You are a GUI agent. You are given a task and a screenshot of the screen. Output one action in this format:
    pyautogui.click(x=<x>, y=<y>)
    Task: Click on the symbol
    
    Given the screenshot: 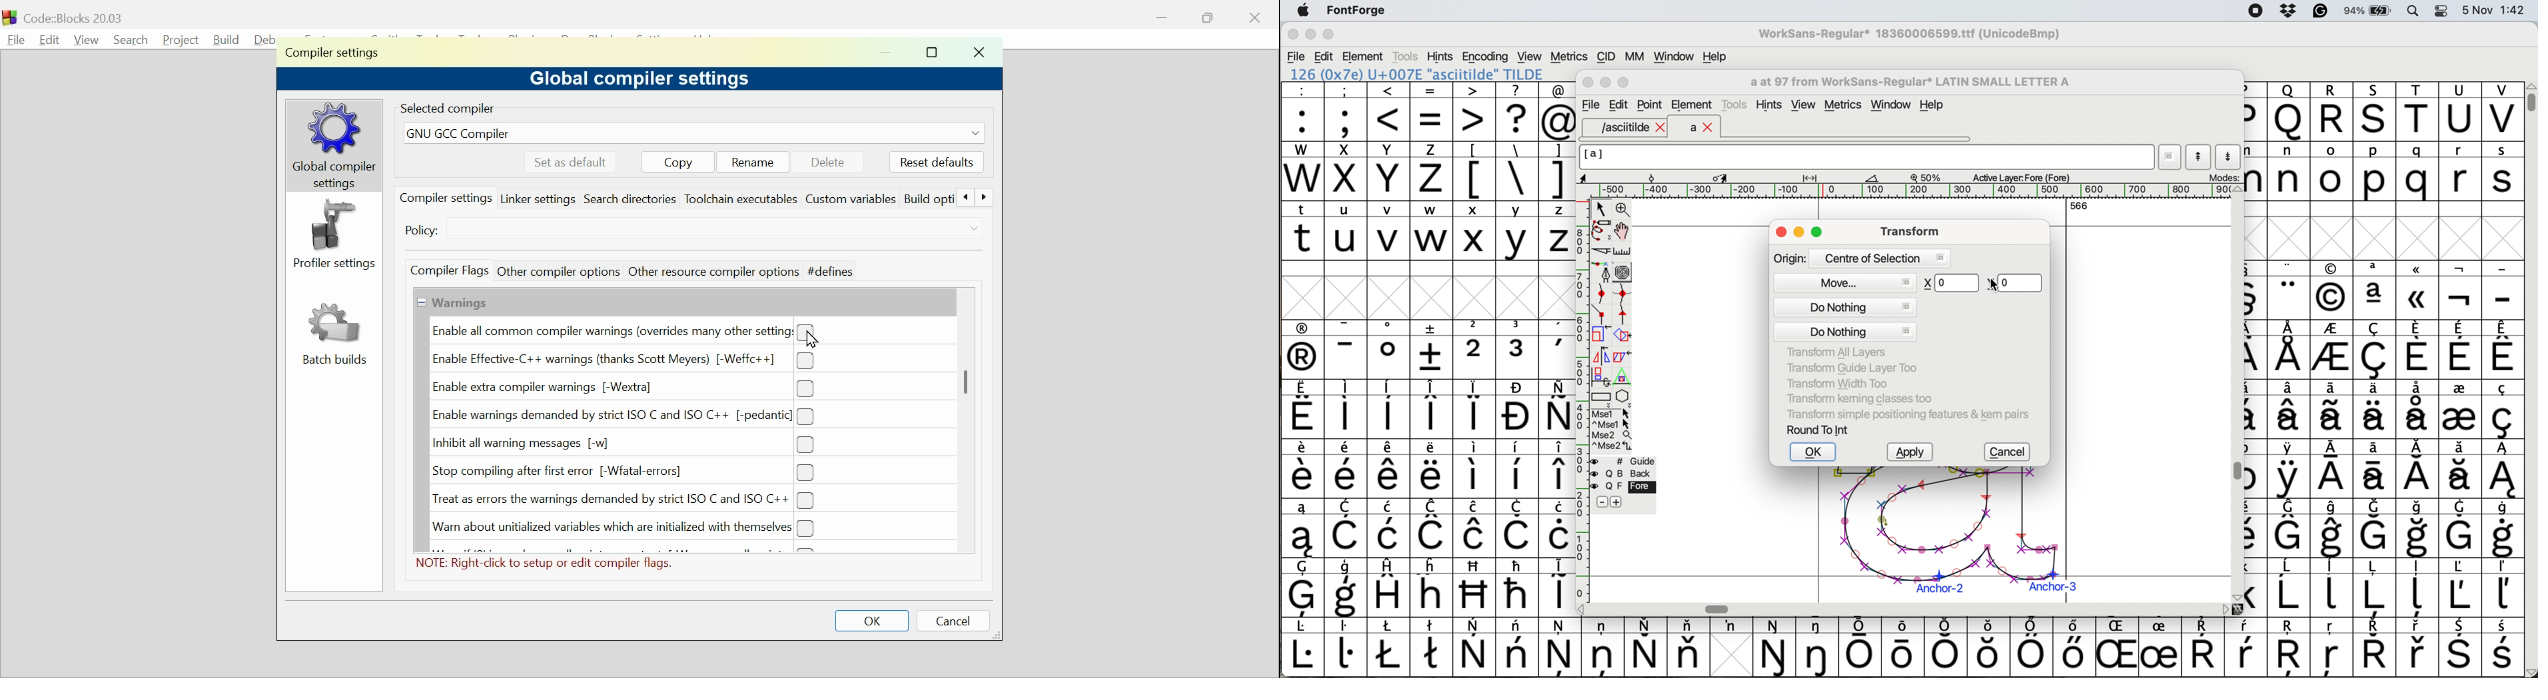 What is the action you would take?
    pyautogui.click(x=1391, y=587)
    